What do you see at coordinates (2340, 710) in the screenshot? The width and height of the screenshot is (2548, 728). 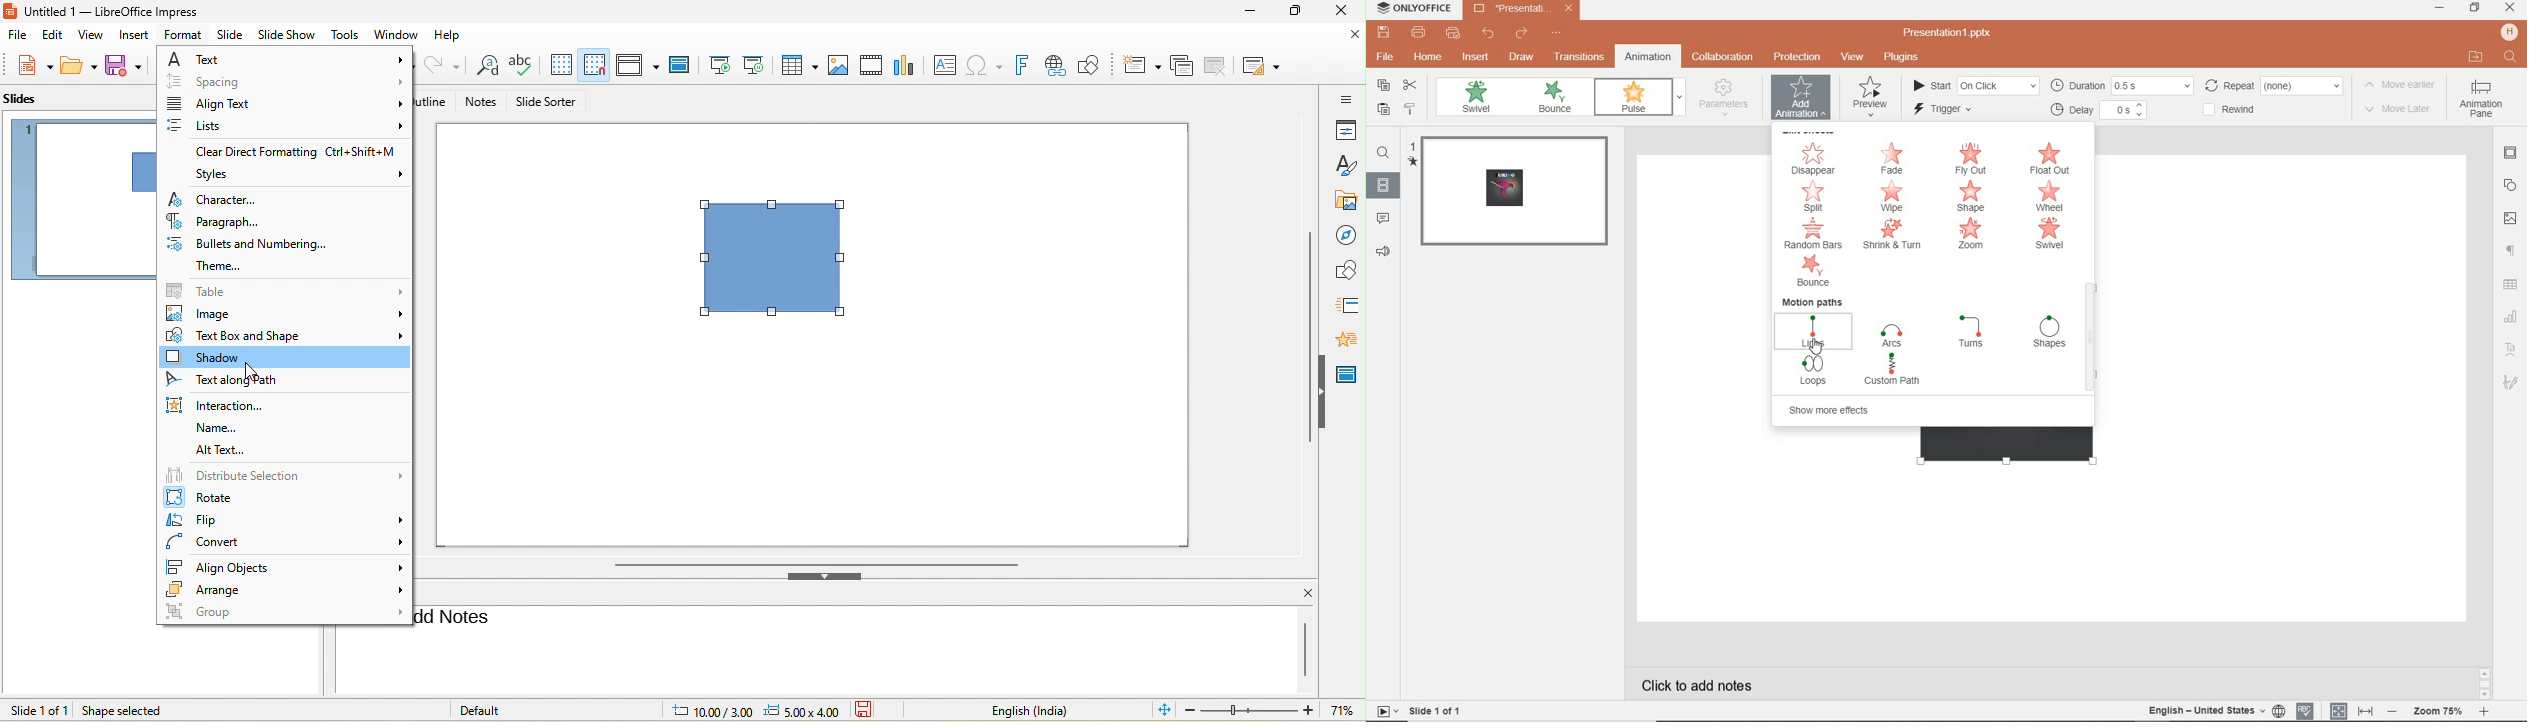 I see `fit to slide` at bounding box center [2340, 710].